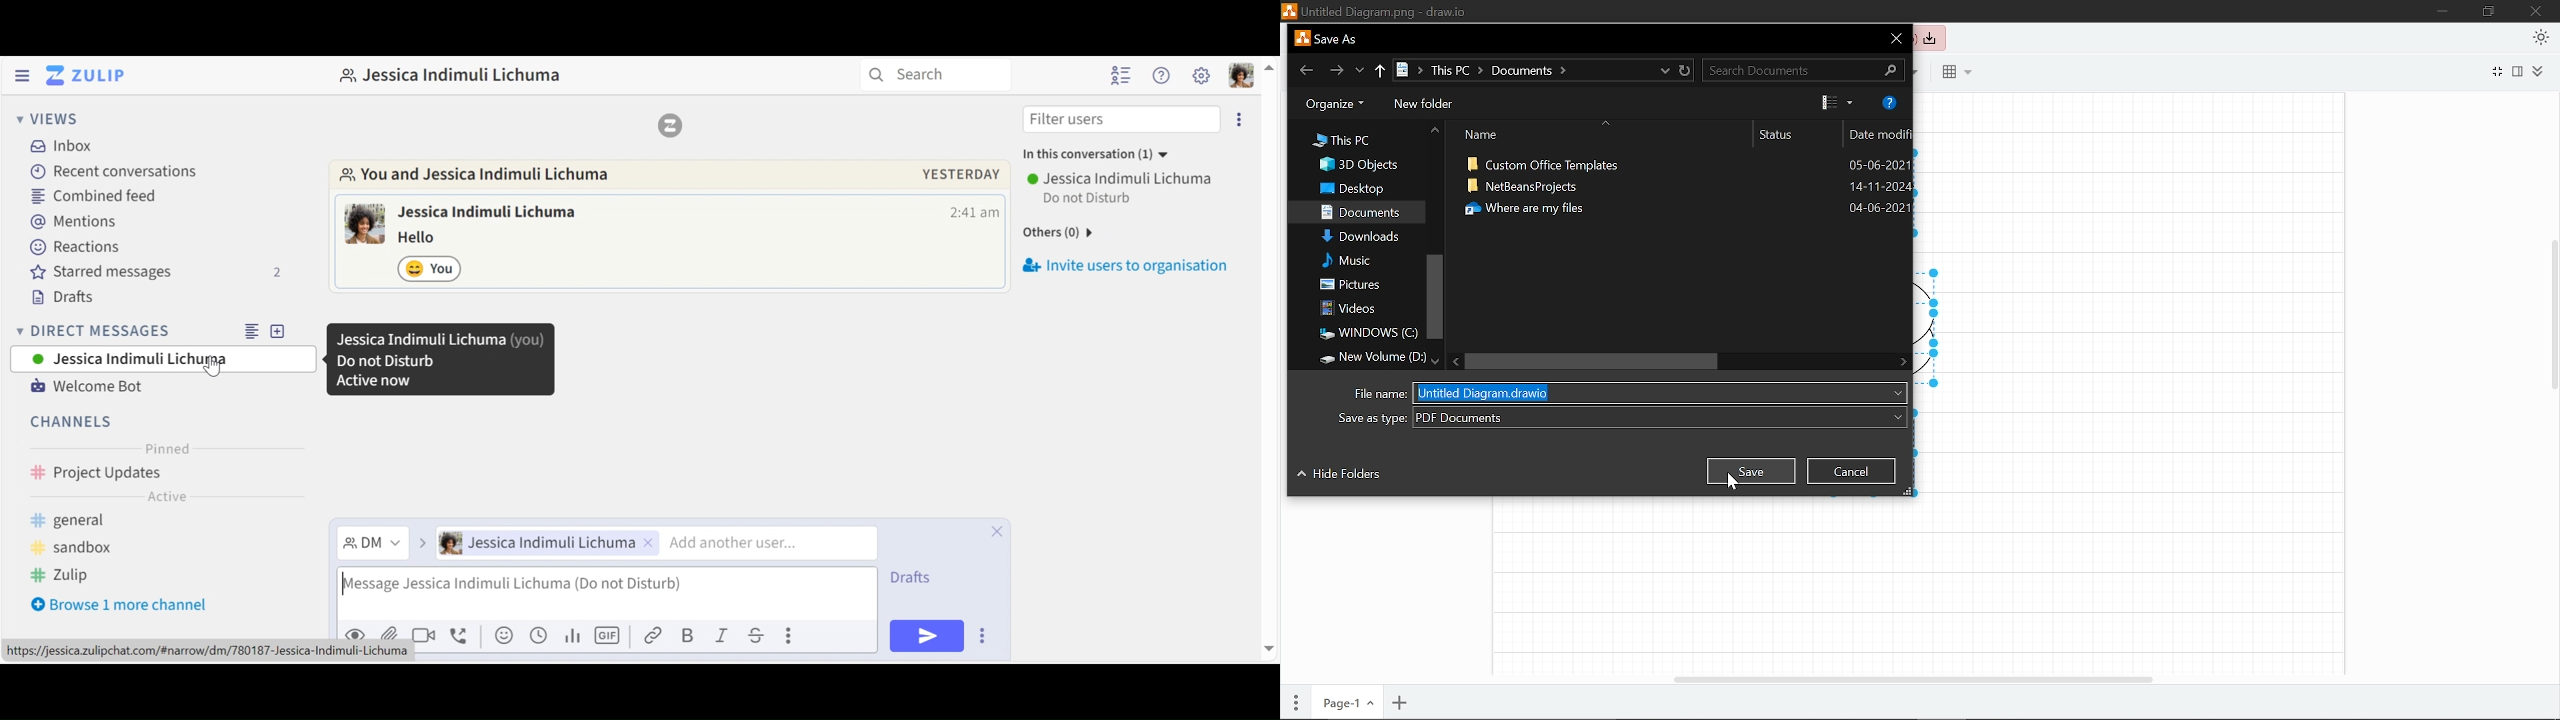 The width and height of the screenshot is (2576, 728). Describe the element at coordinates (71, 299) in the screenshot. I see `Drafts` at that location.